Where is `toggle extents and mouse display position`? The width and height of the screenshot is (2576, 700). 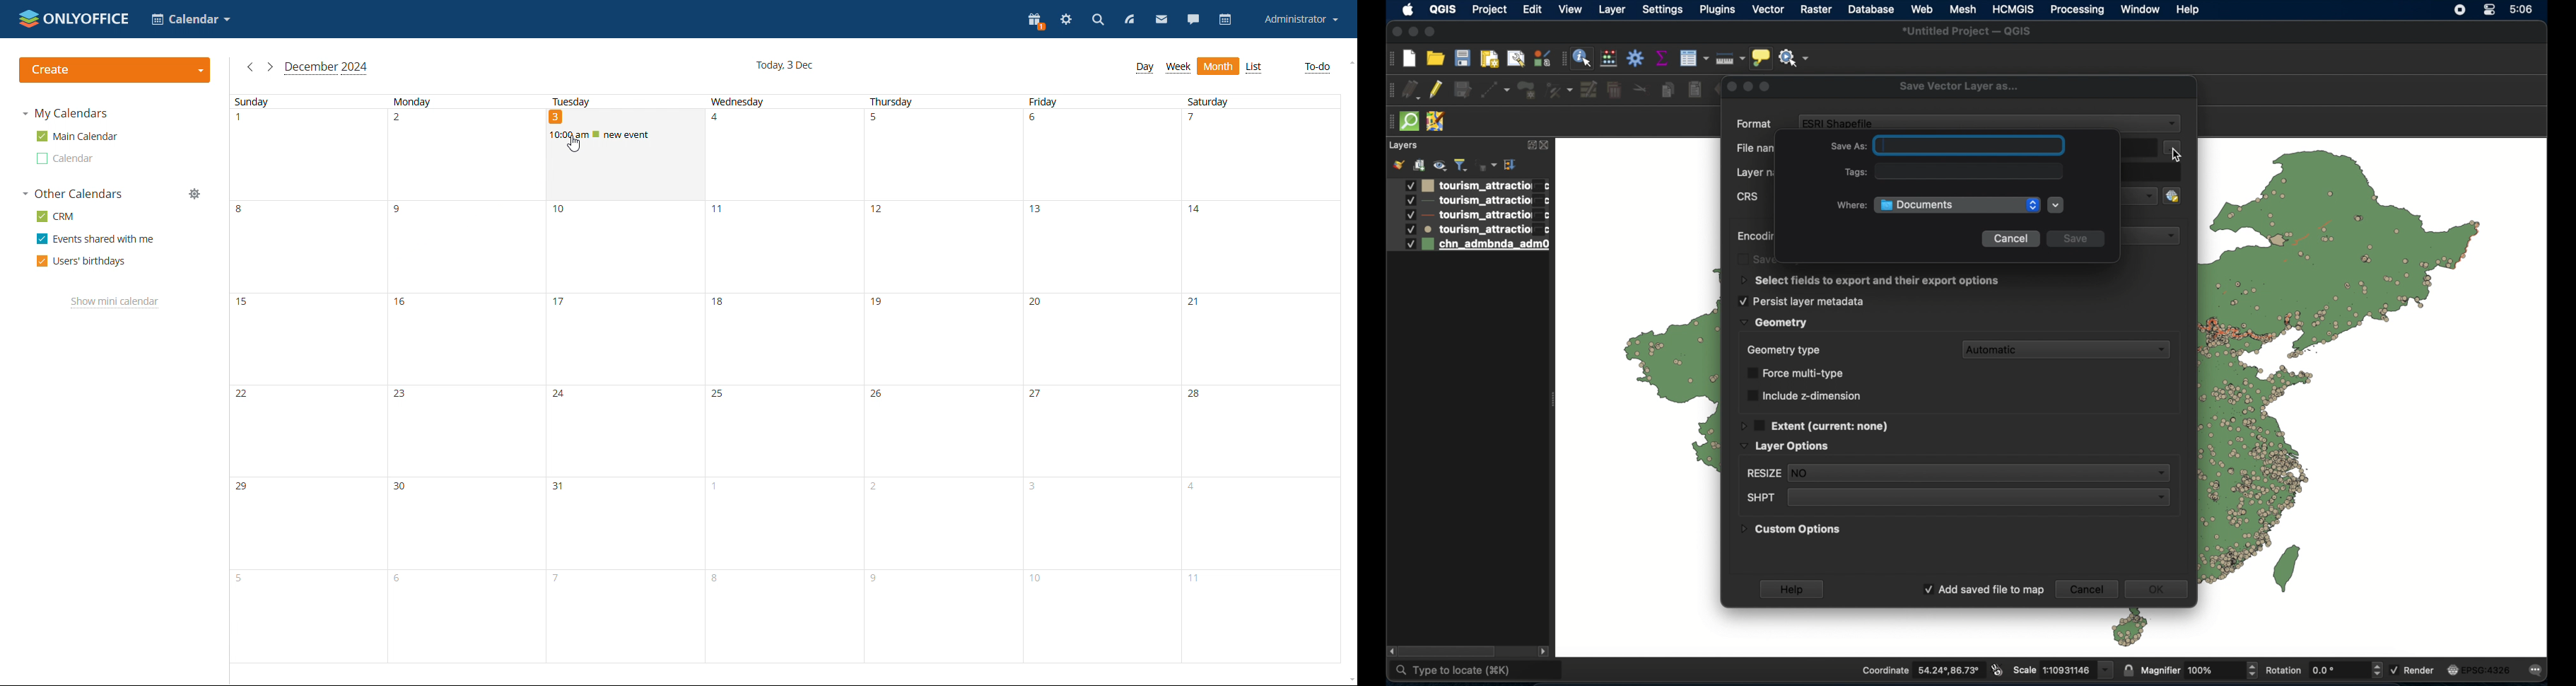 toggle extents and mouse display position is located at coordinates (1998, 671).